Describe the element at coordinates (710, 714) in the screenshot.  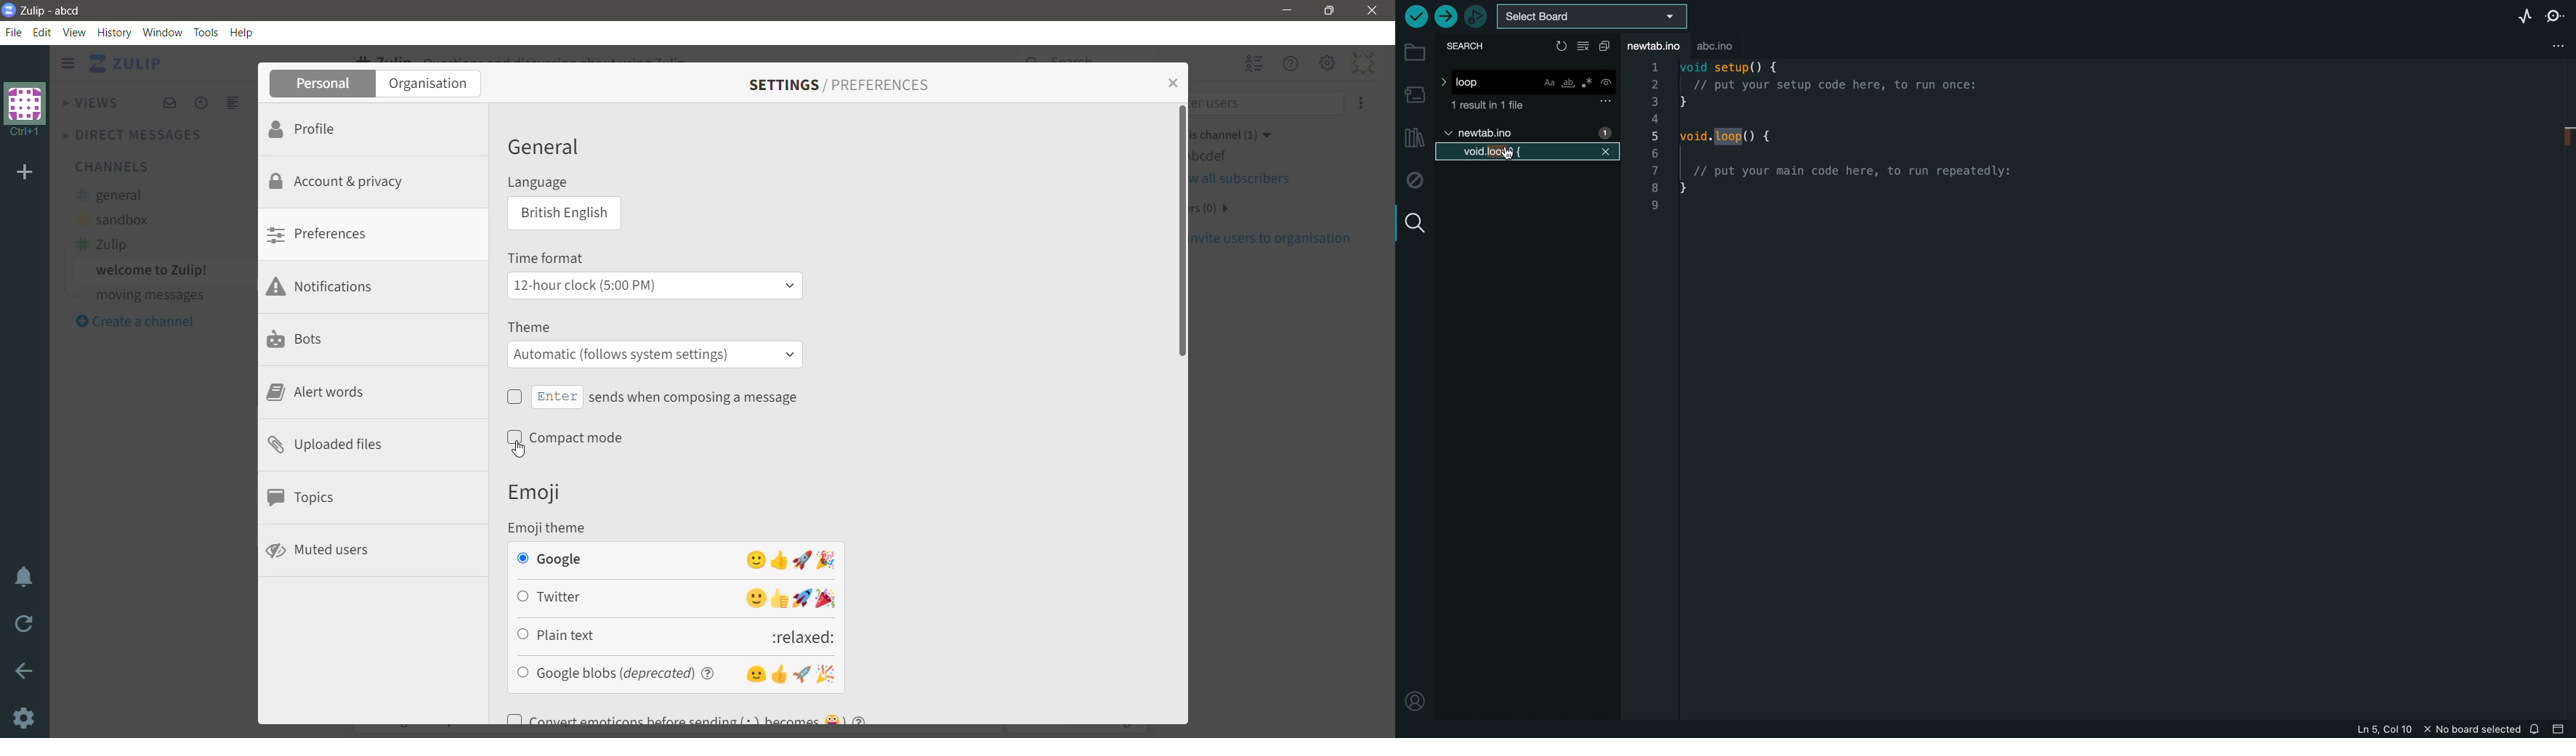
I see `Convert emoticons before sending - Click to enable/disable` at that location.